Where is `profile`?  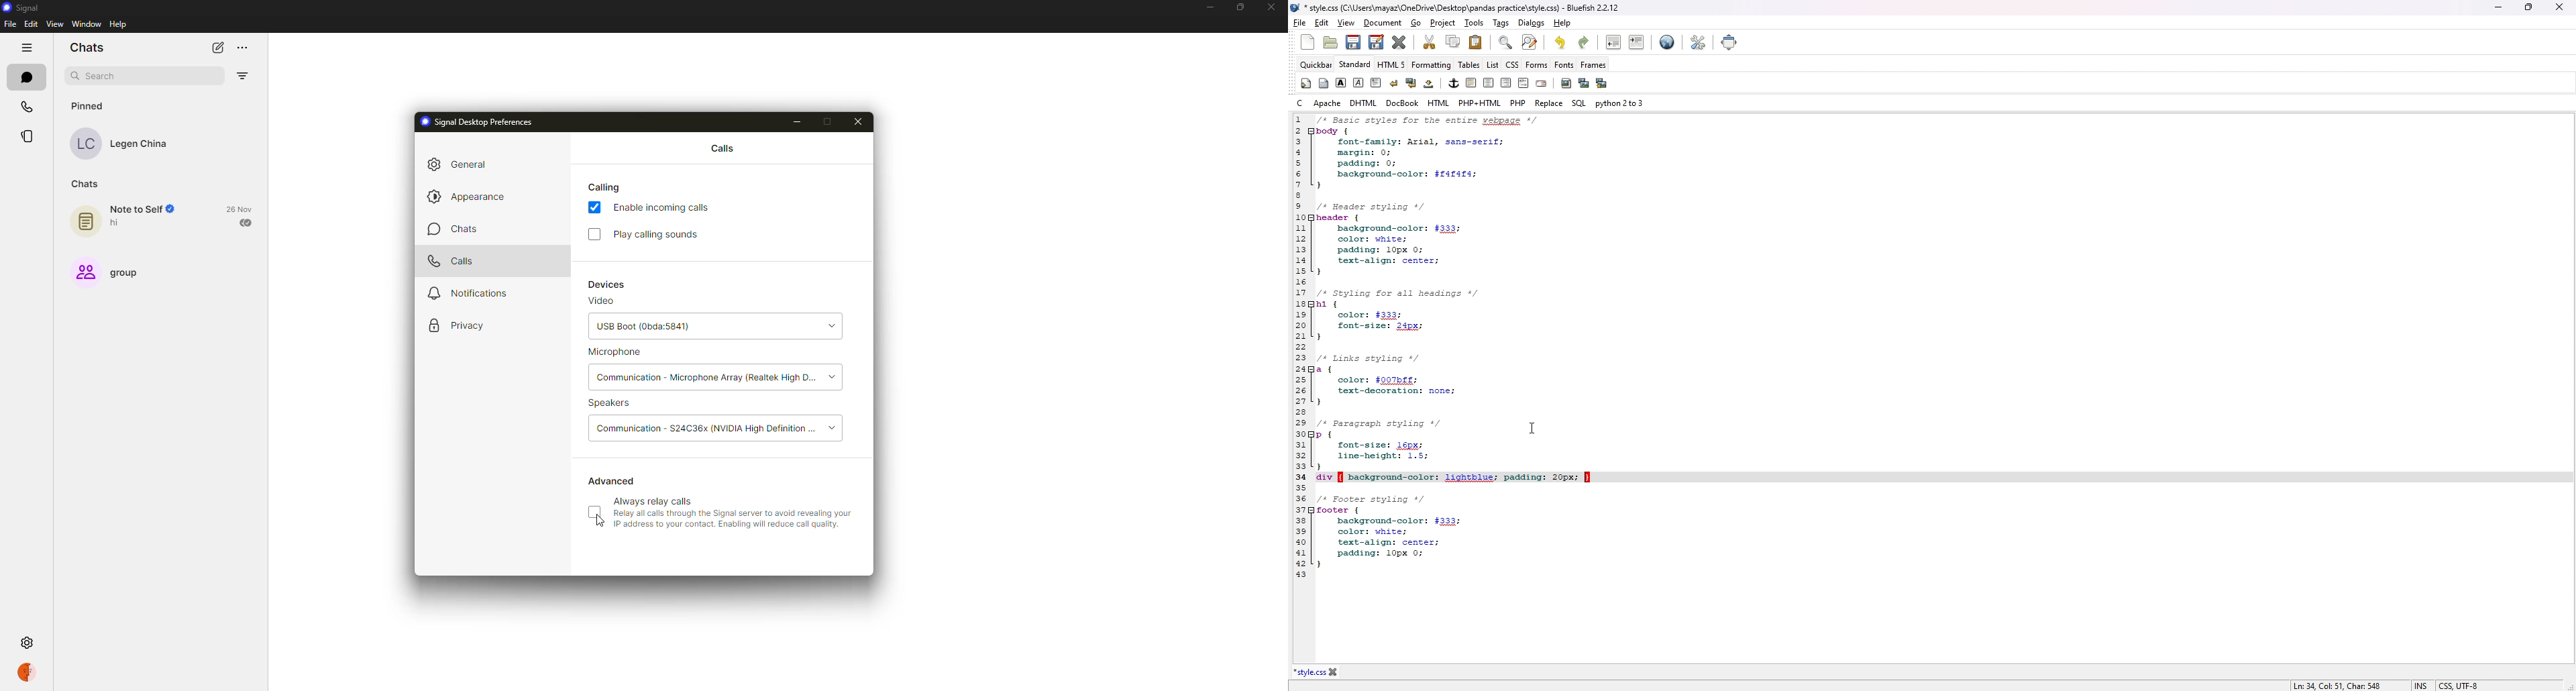 profile is located at coordinates (26, 674).